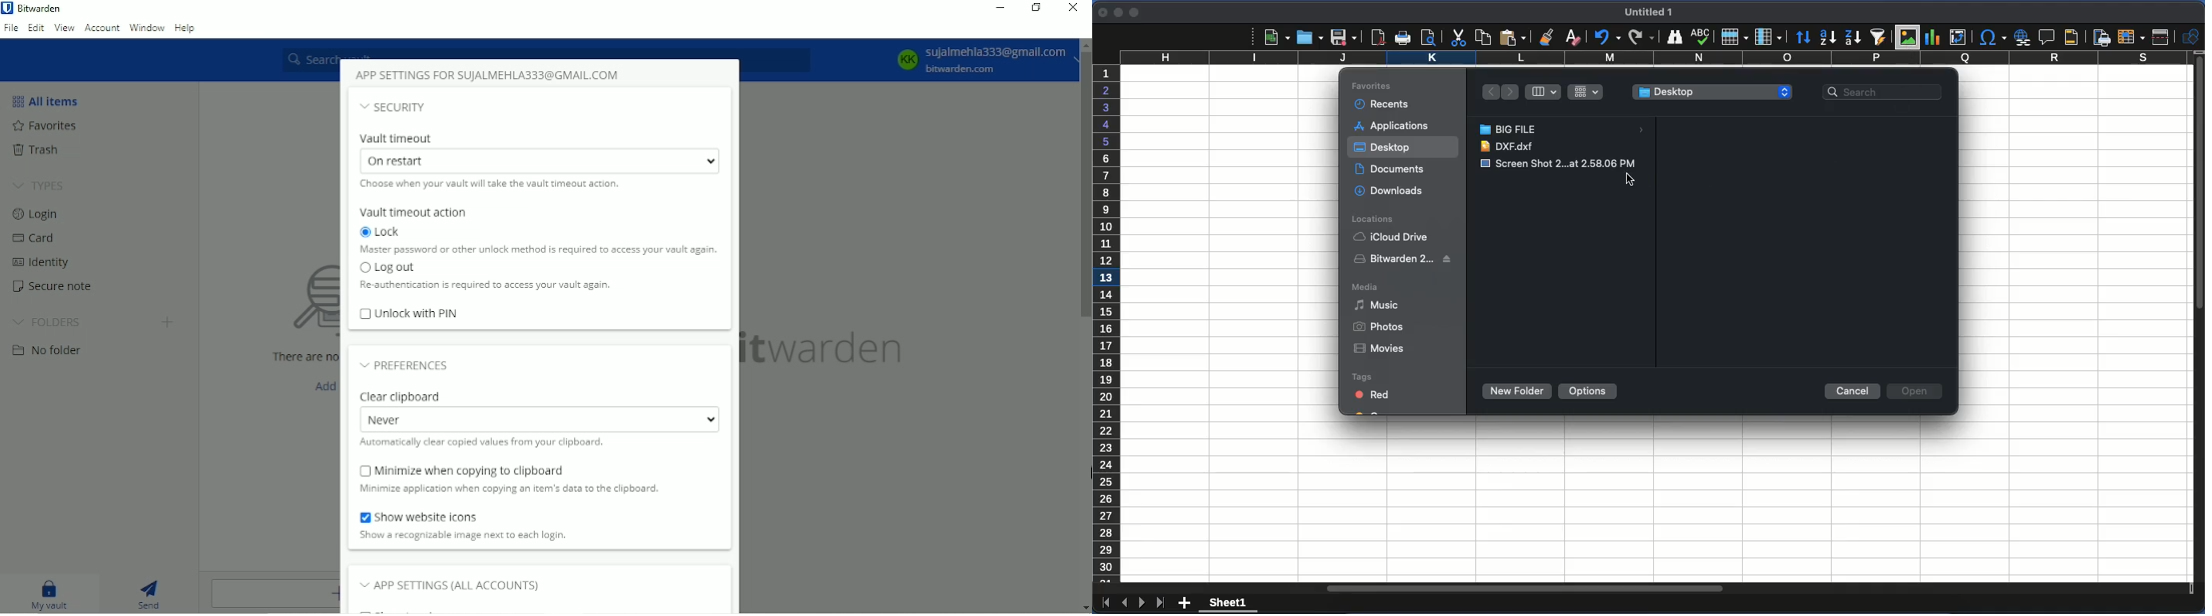 The height and width of the screenshot is (616, 2212). I want to click on sheet , so click(1228, 605).